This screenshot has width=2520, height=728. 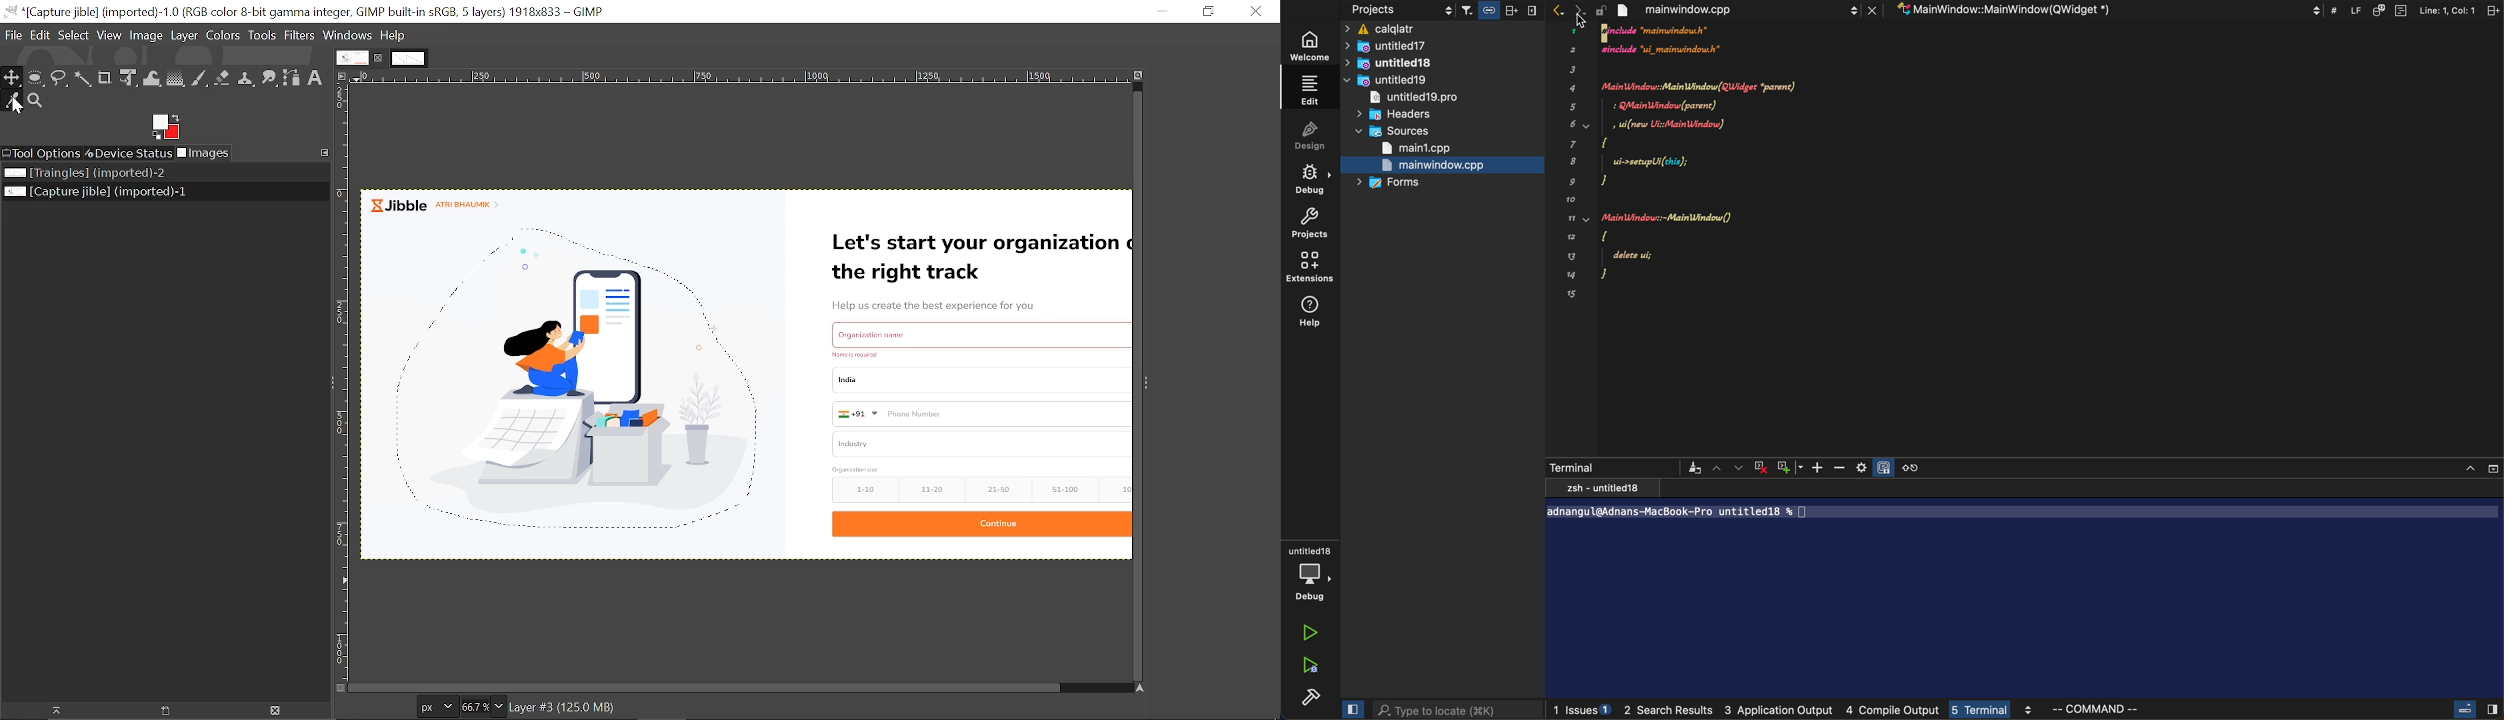 What do you see at coordinates (348, 36) in the screenshot?
I see `Windows` at bounding box center [348, 36].